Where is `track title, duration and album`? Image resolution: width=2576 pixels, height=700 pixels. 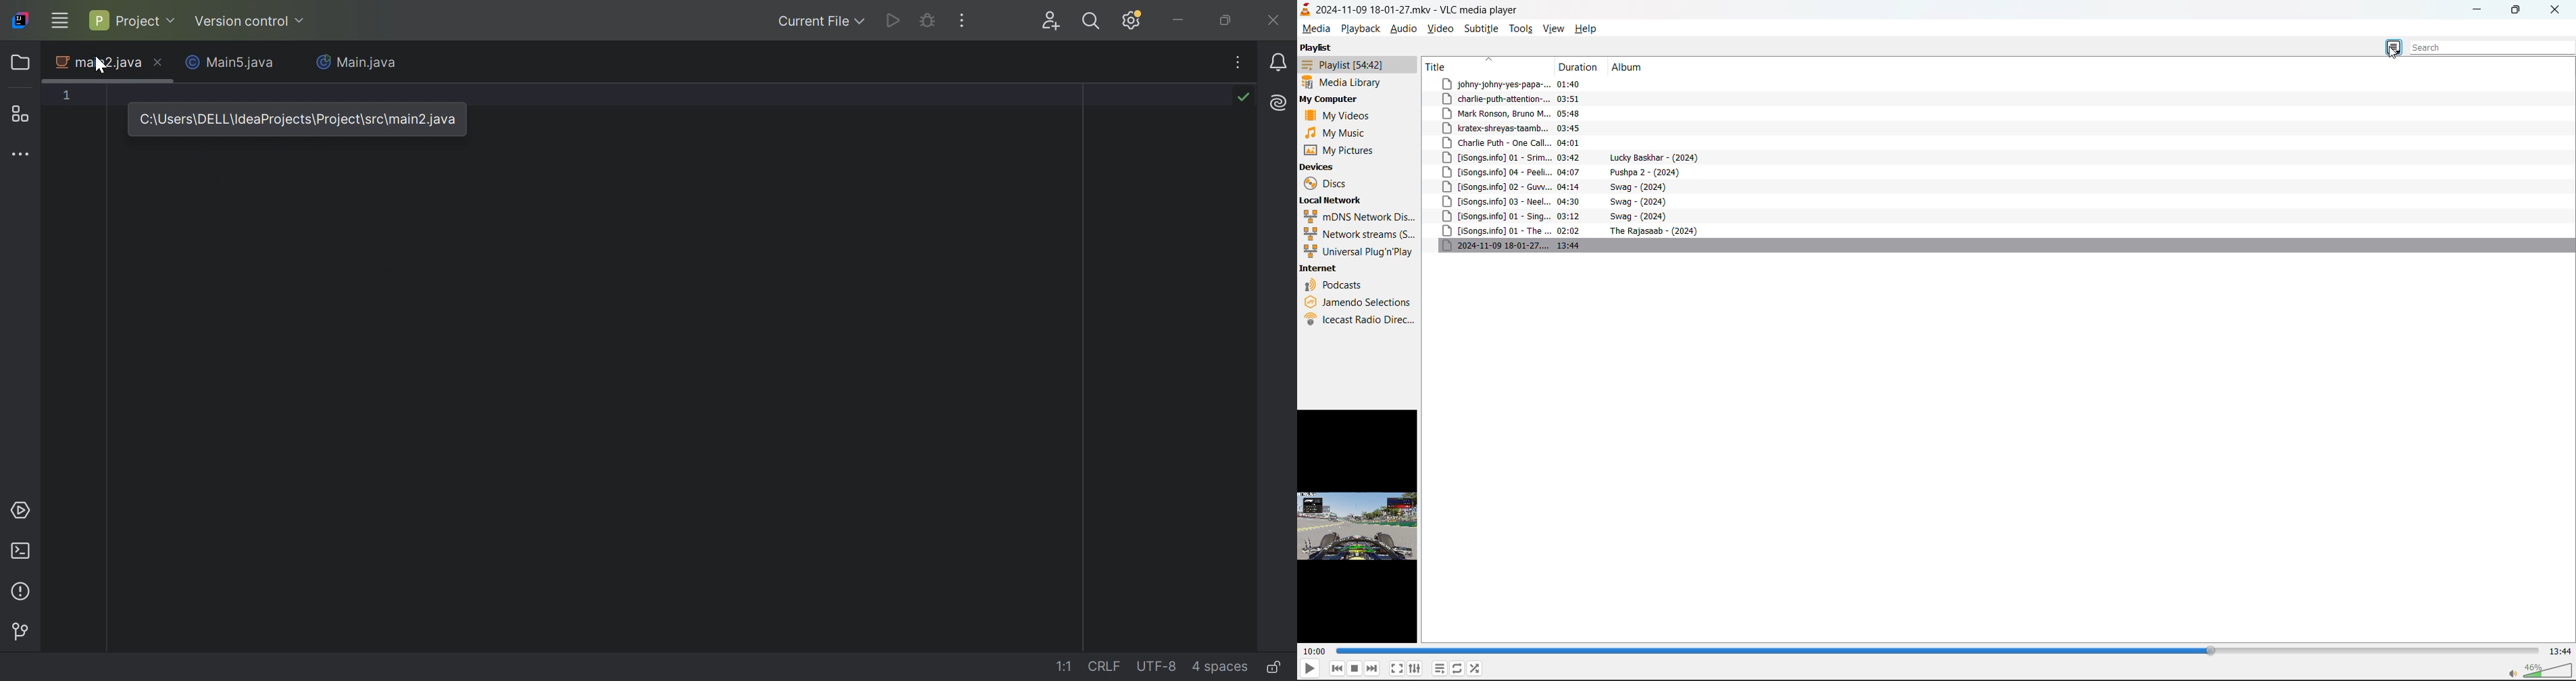 track title, duration and album is located at coordinates (1584, 232).